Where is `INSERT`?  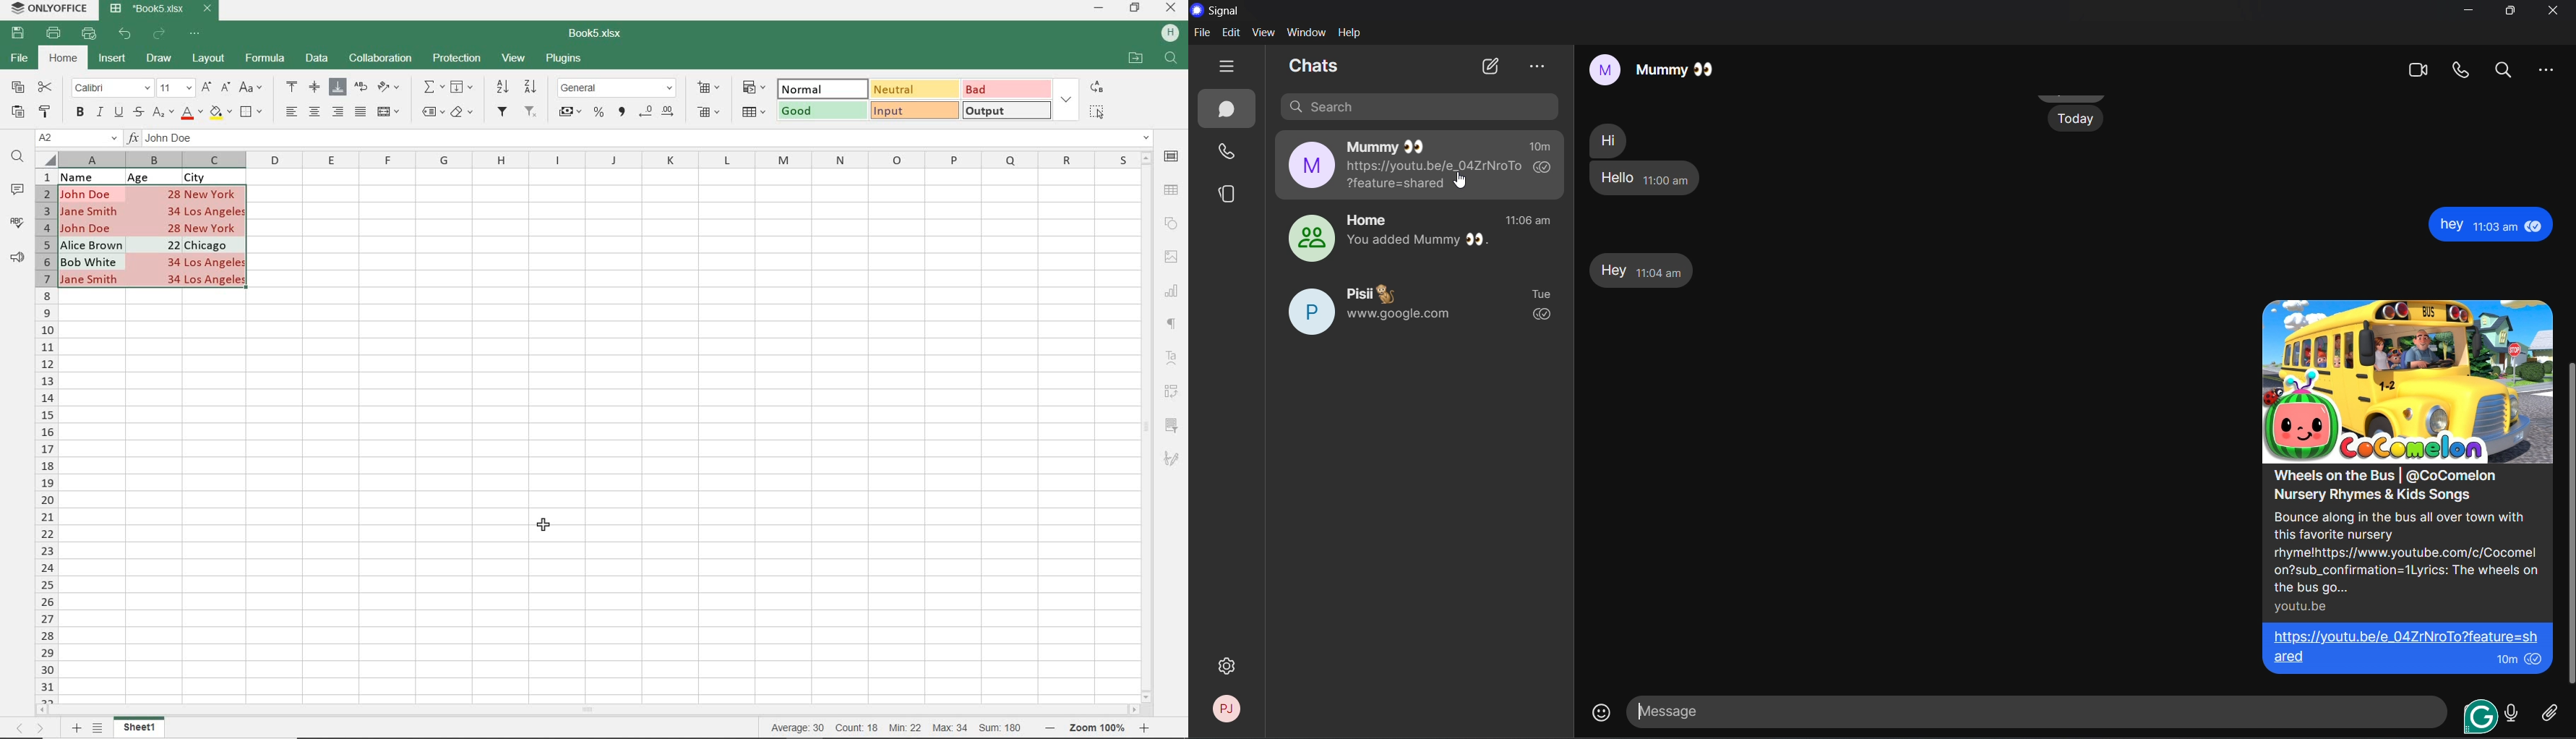 INSERT is located at coordinates (113, 60).